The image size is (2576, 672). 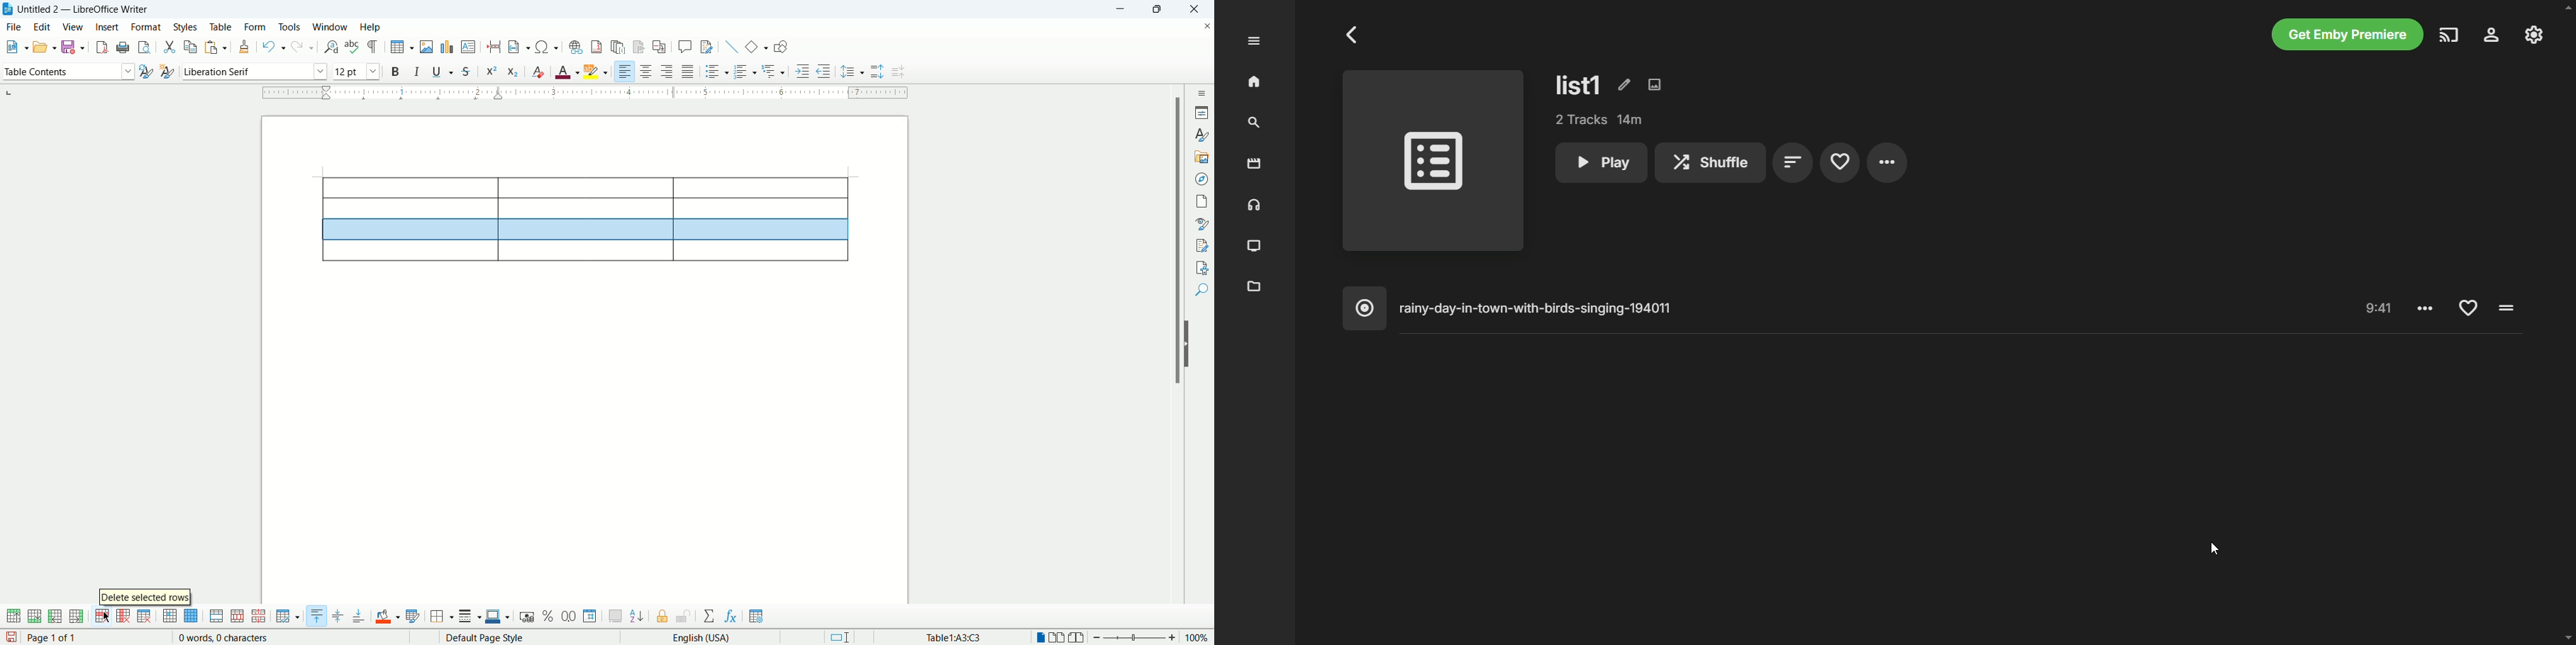 I want to click on TV shows, so click(x=1255, y=247).